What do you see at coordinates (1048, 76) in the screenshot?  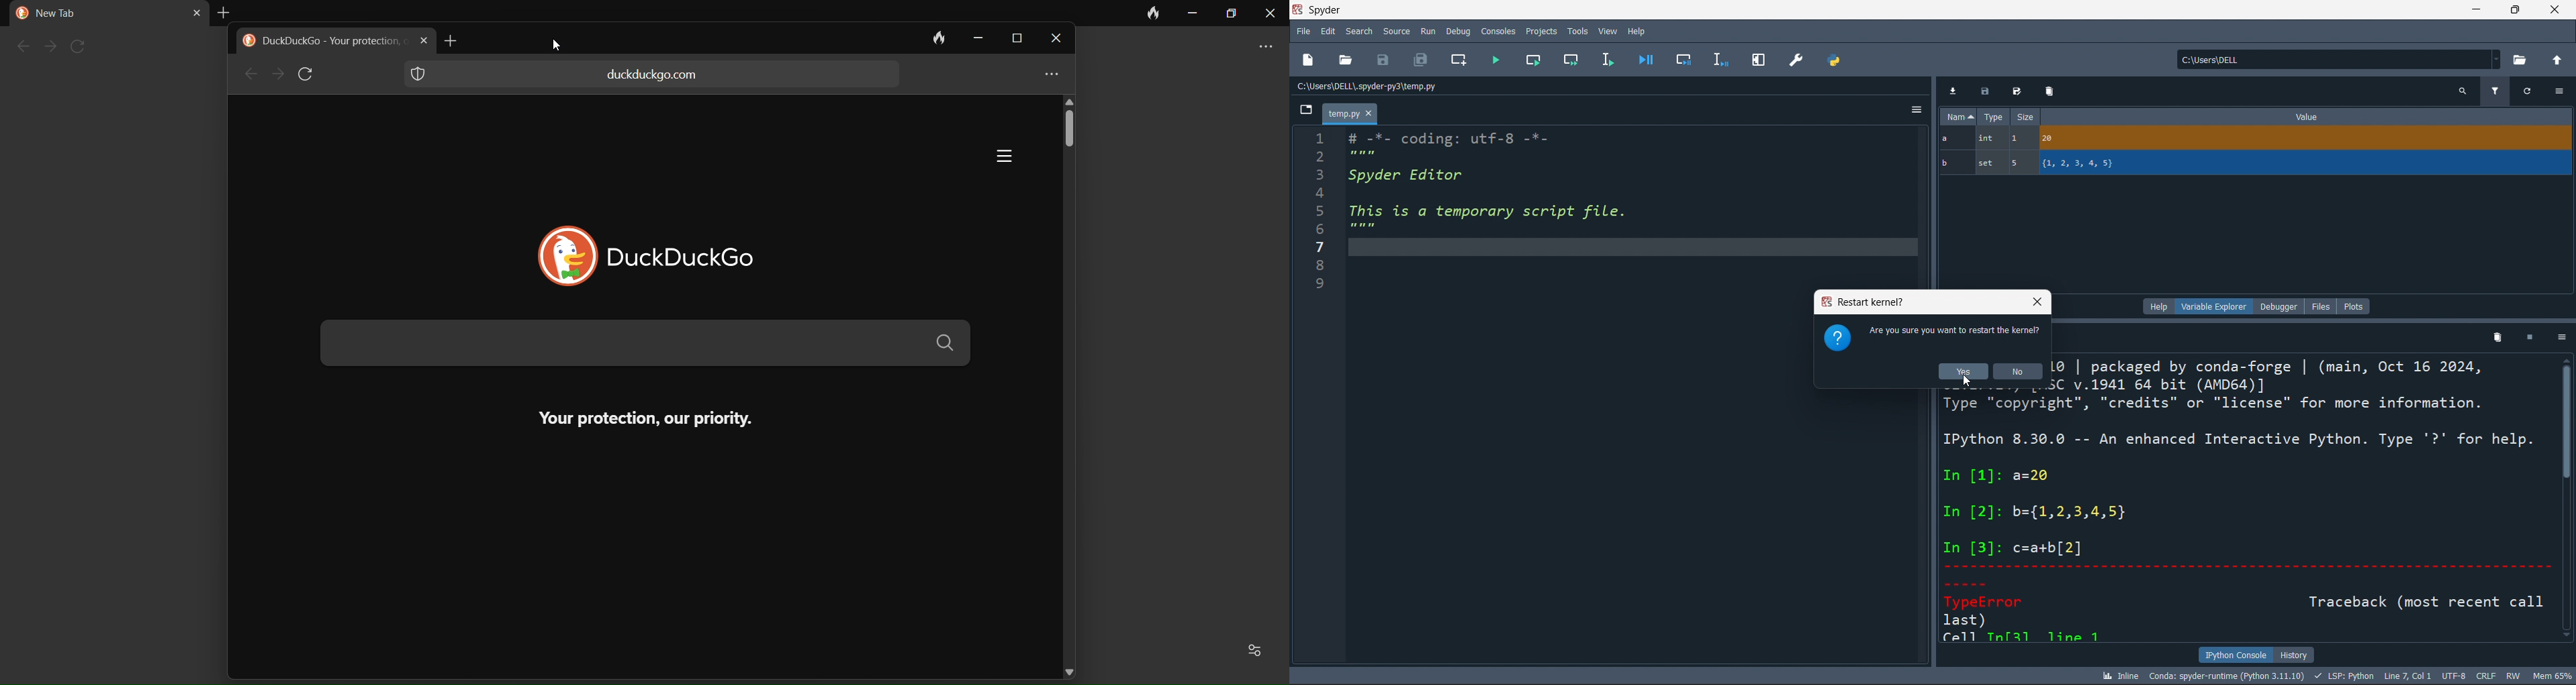 I see `menu` at bounding box center [1048, 76].